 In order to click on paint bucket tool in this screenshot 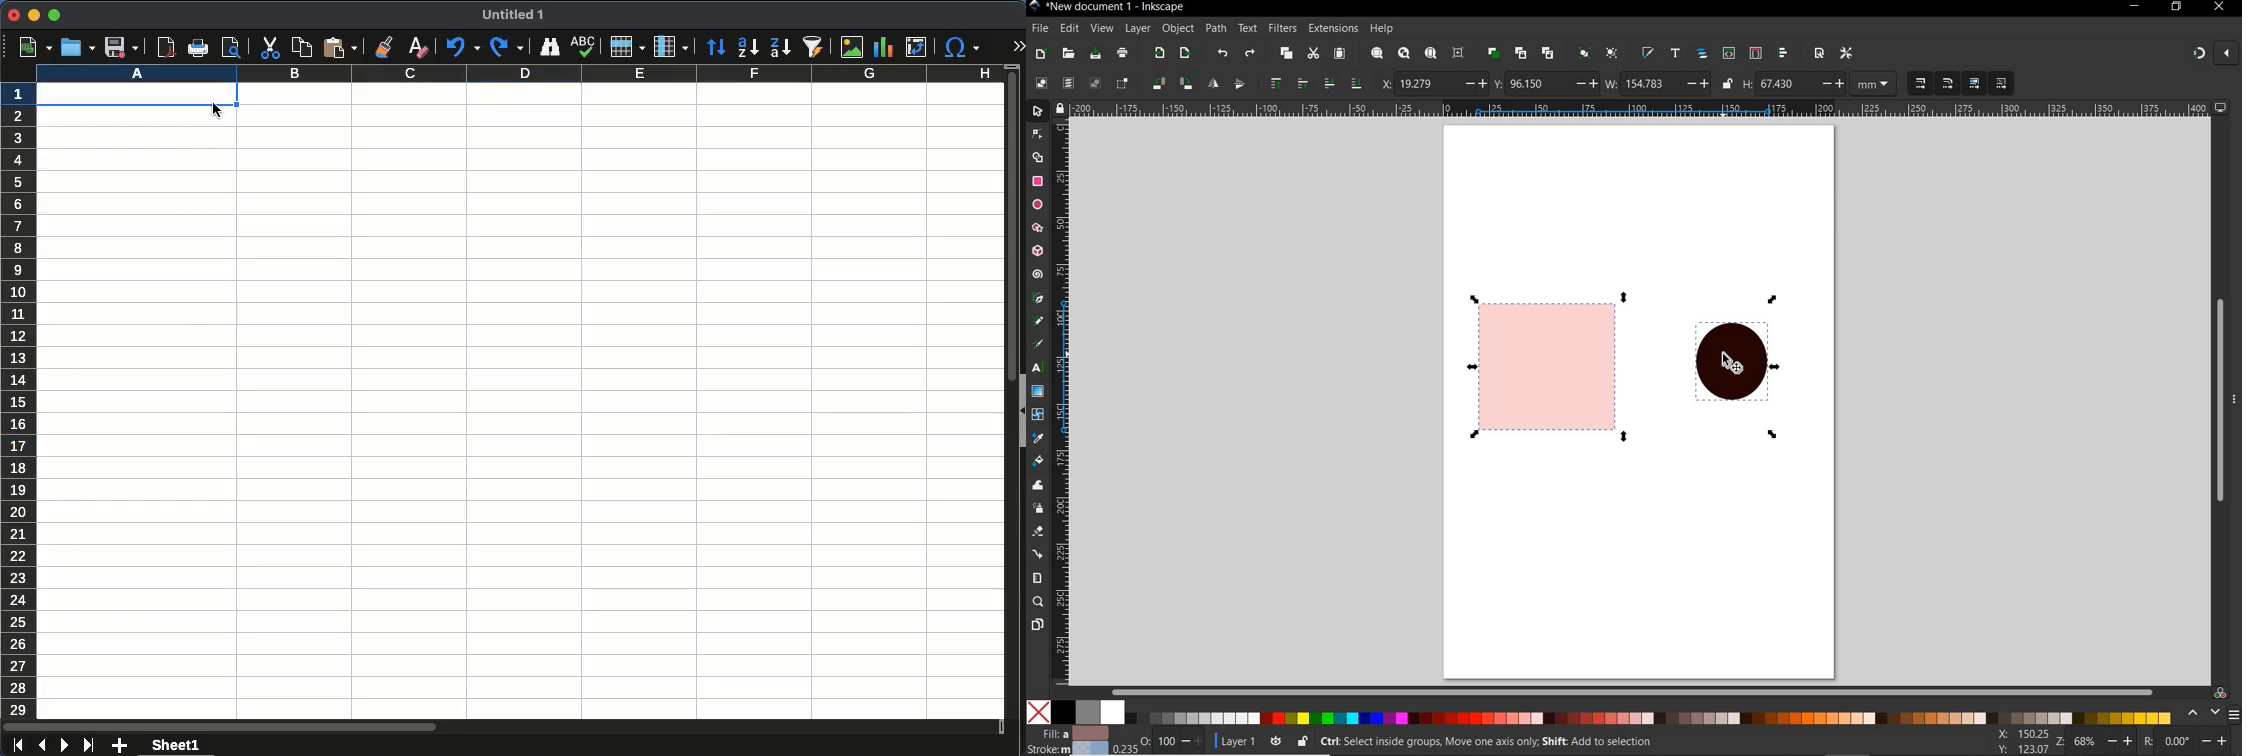, I will do `click(1038, 460)`.